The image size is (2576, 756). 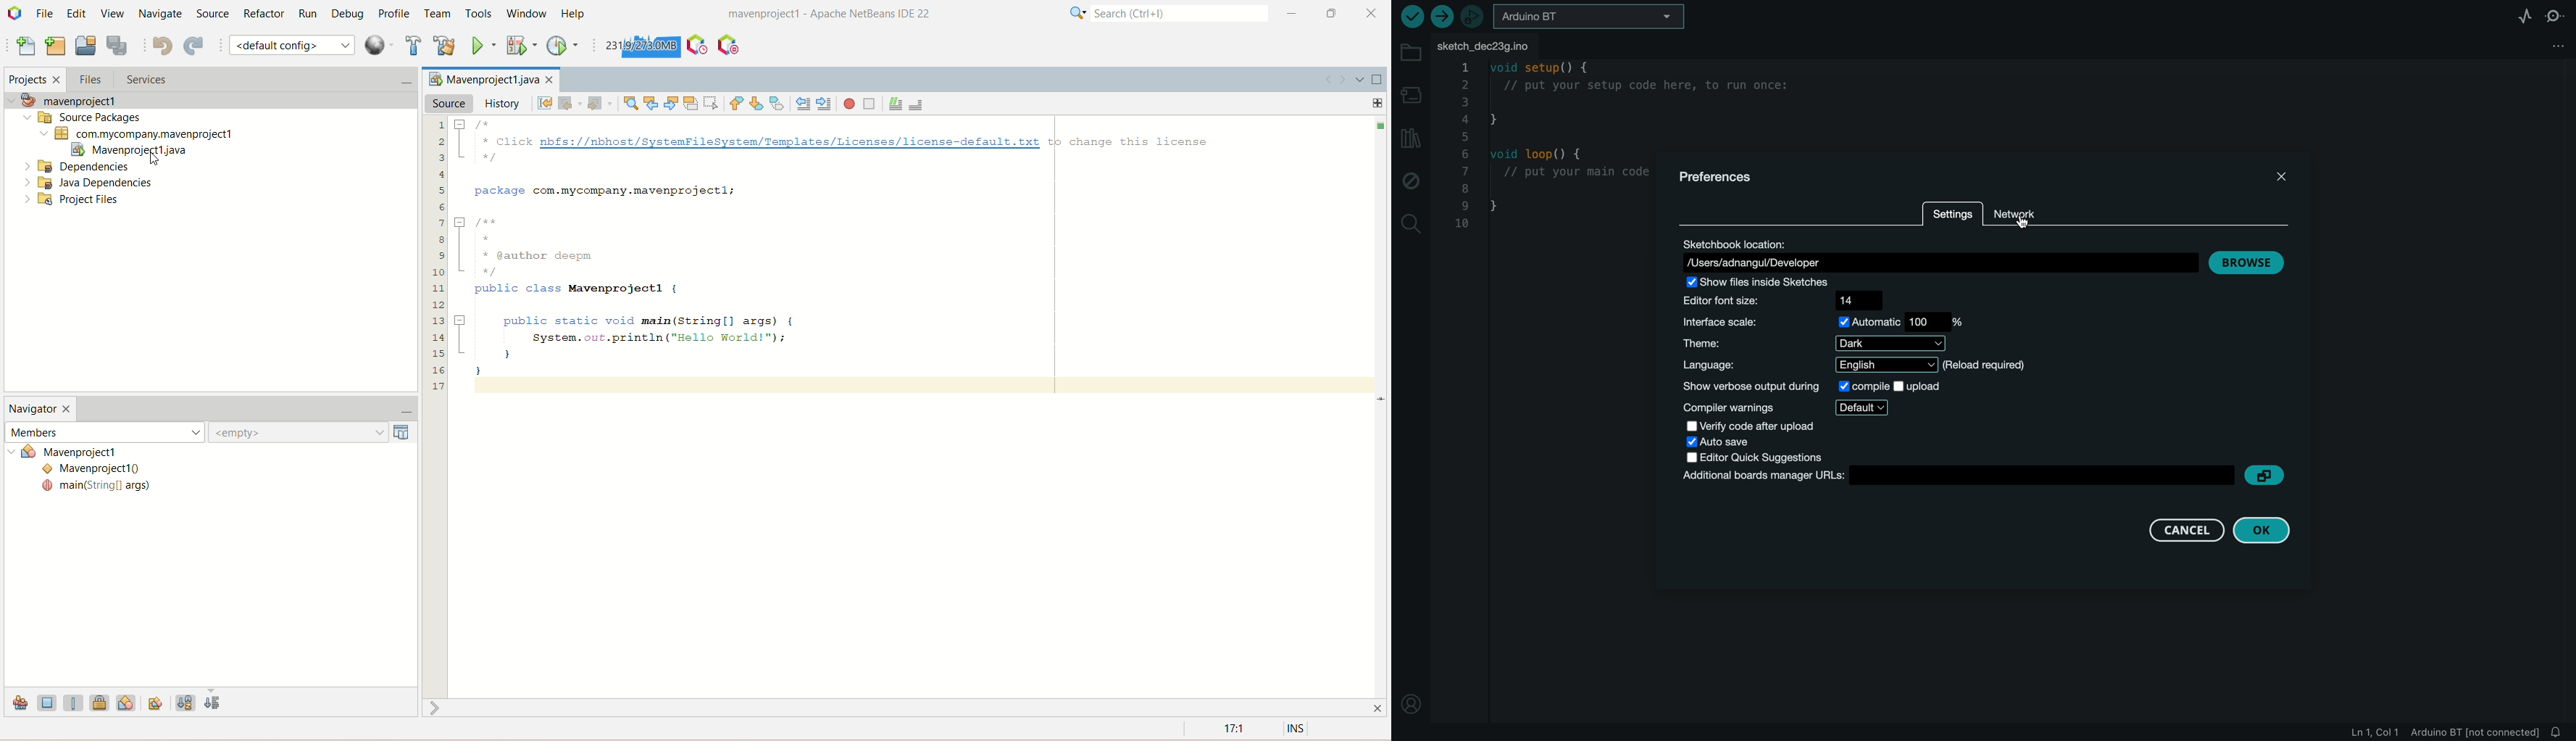 What do you see at coordinates (97, 470) in the screenshot?
I see `Mavenproject()` at bounding box center [97, 470].